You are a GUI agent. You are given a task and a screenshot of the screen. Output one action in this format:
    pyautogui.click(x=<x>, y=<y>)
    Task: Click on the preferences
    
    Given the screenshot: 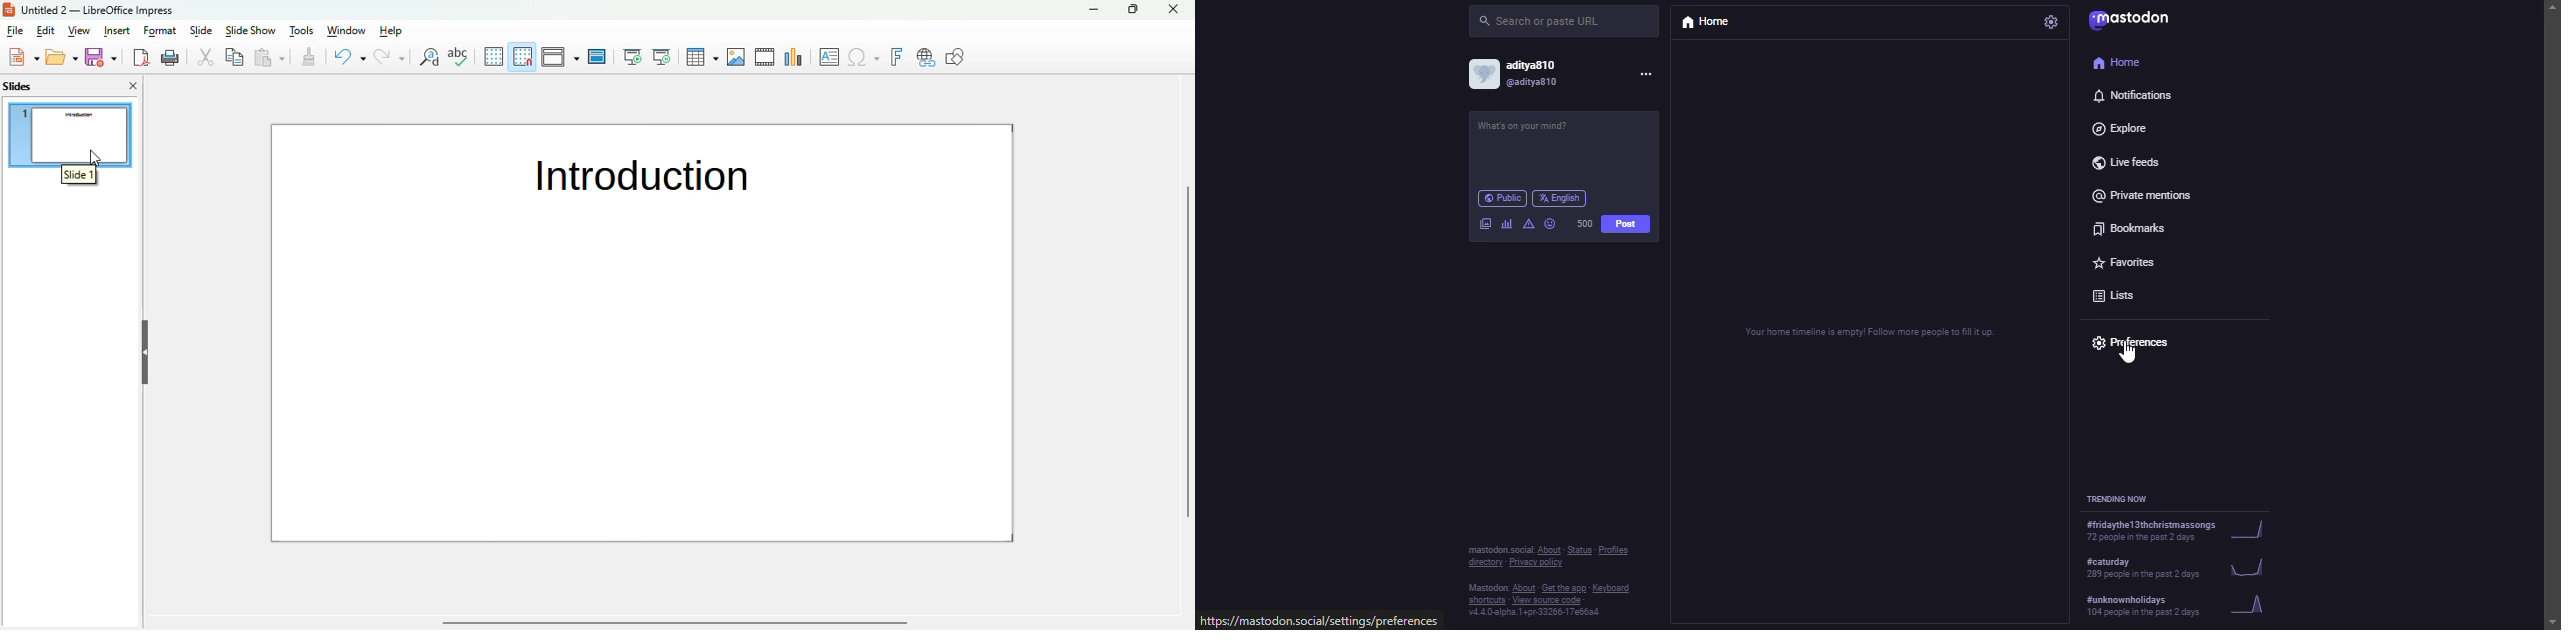 What is the action you would take?
    pyautogui.click(x=2139, y=340)
    